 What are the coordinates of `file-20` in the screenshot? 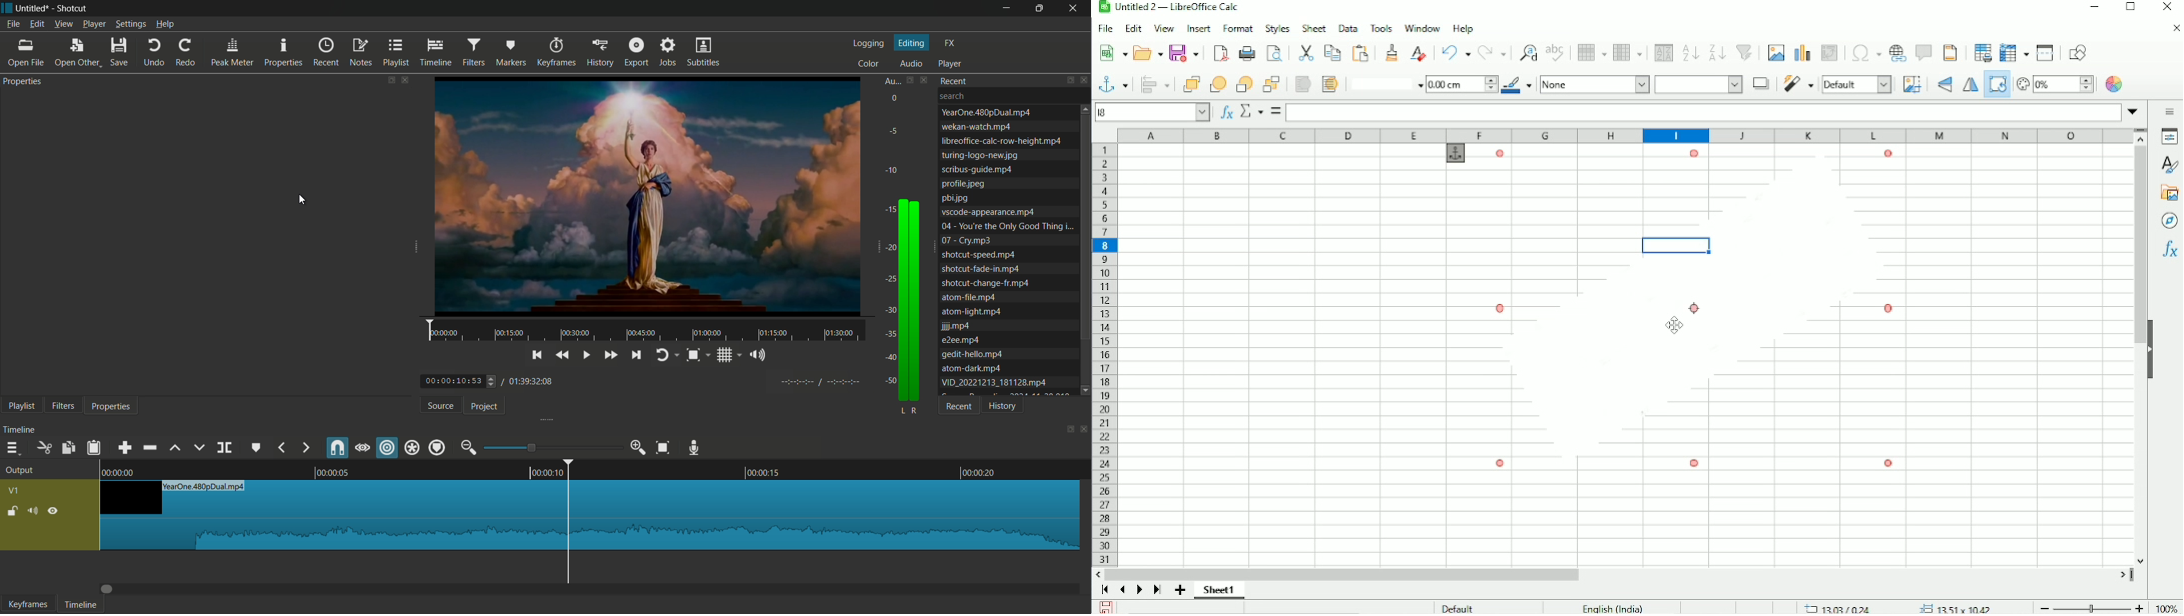 It's located at (993, 382).